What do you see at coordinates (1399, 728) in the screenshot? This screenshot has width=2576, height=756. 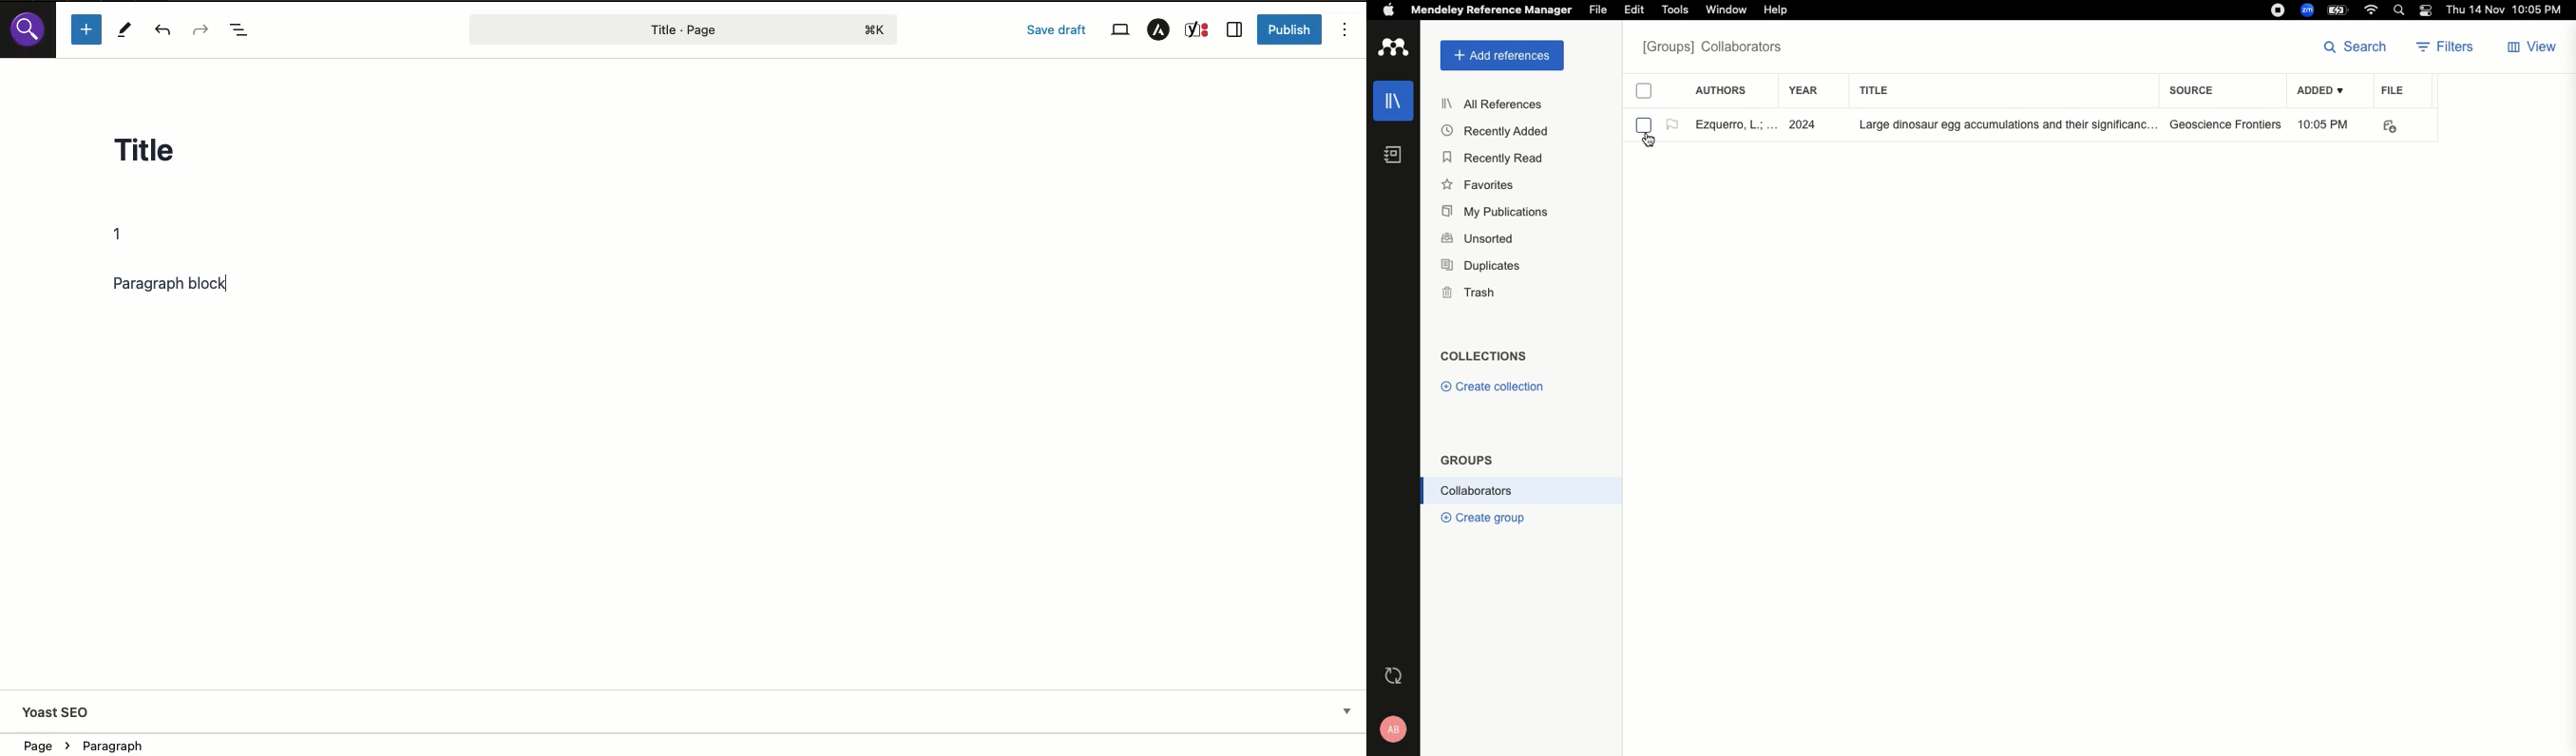 I see `Account and help` at bounding box center [1399, 728].